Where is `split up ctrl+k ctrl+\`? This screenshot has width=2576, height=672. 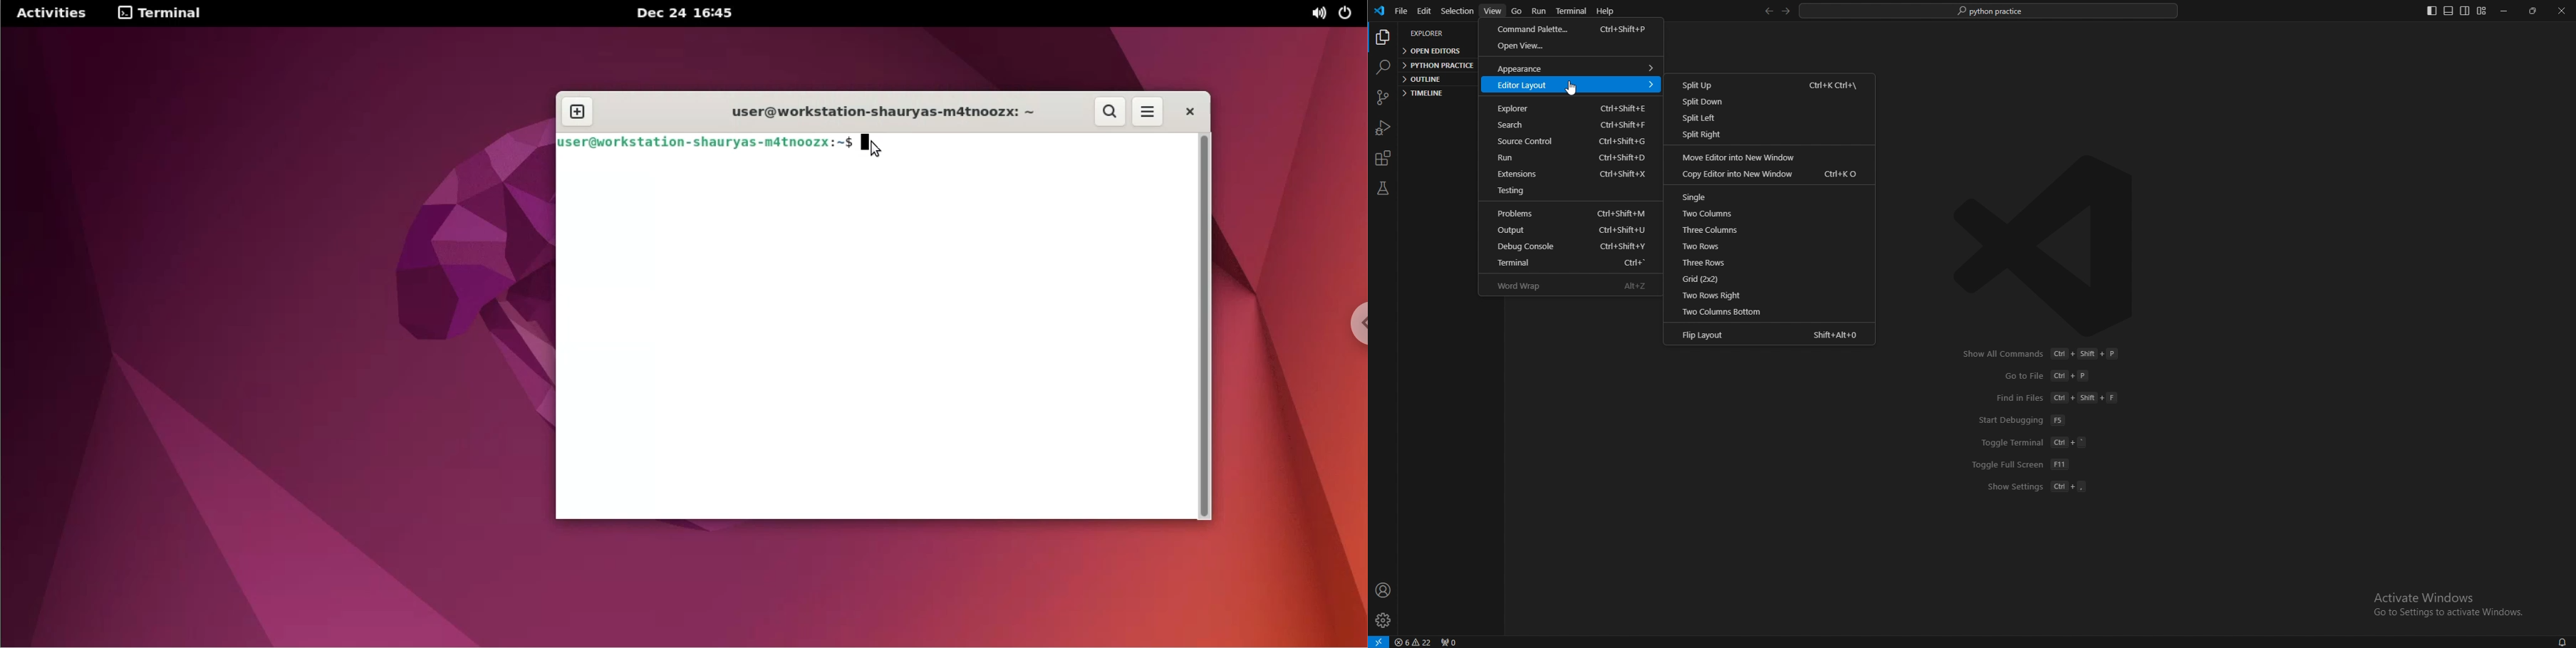
split up ctrl+k ctrl+\ is located at coordinates (1769, 85).